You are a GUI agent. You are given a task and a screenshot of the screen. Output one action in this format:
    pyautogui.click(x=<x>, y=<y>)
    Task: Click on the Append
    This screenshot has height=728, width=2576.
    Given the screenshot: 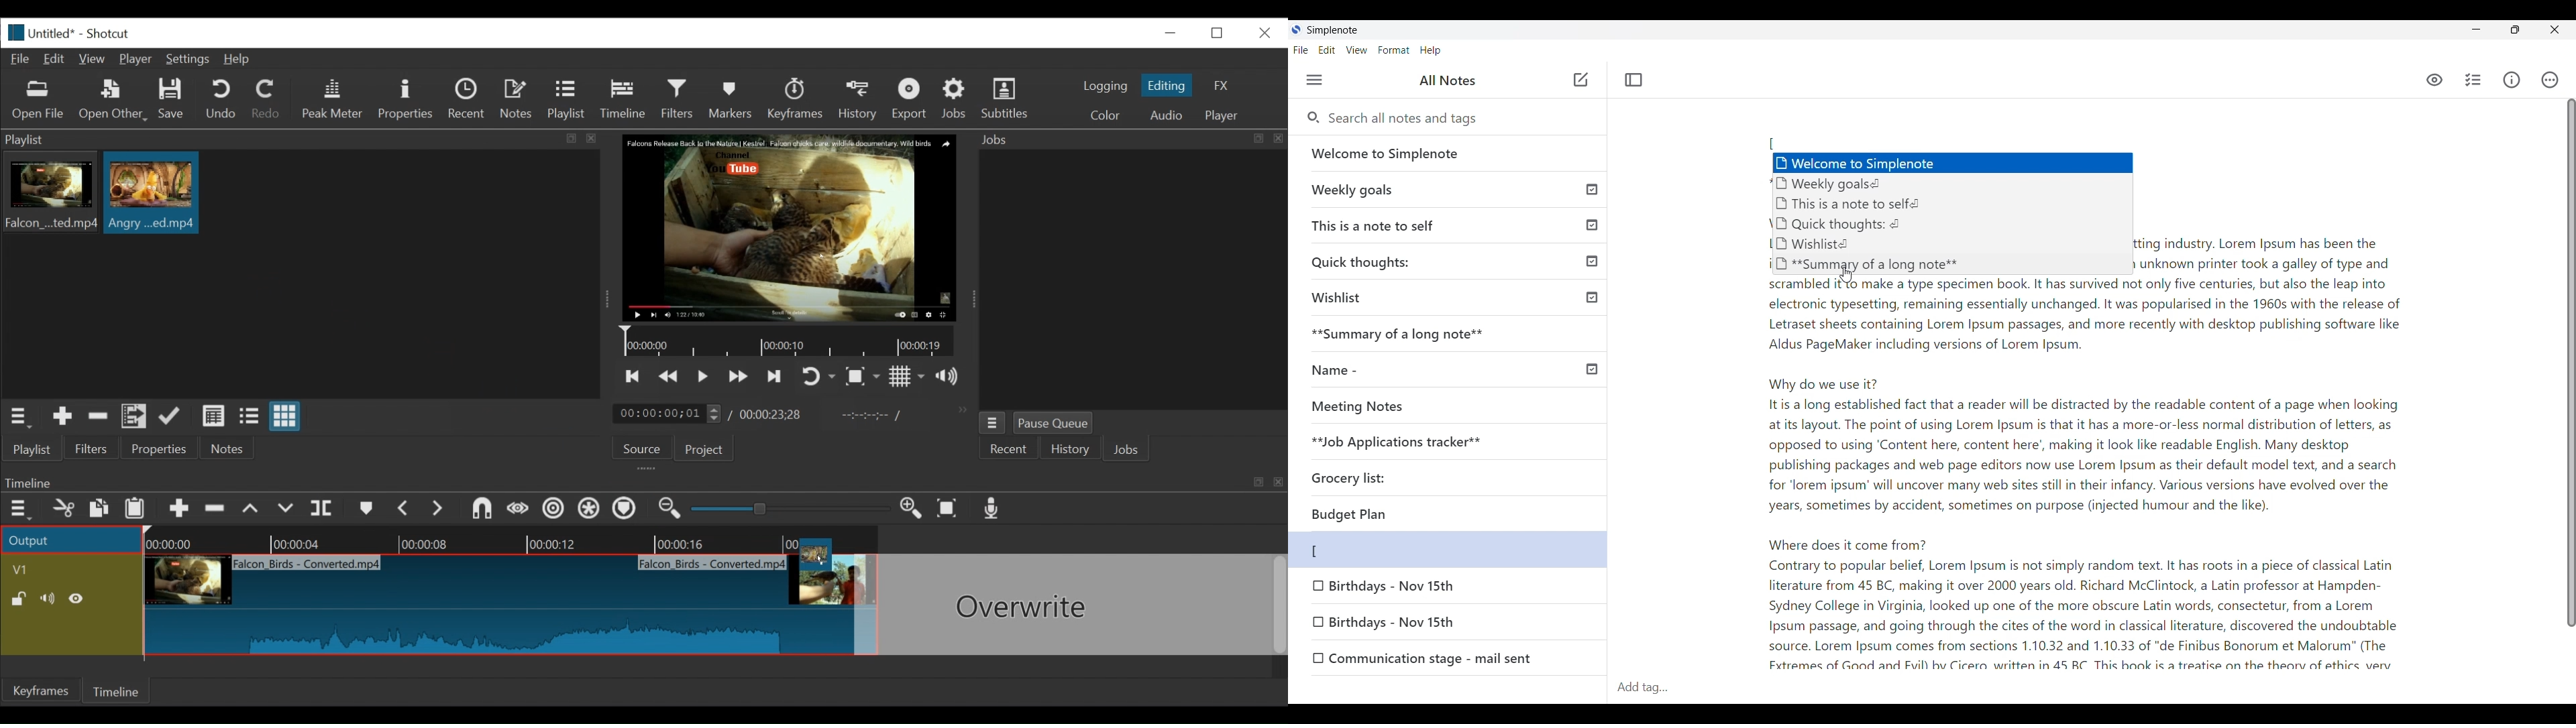 What is the action you would take?
    pyautogui.click(x=179, y=511)
    